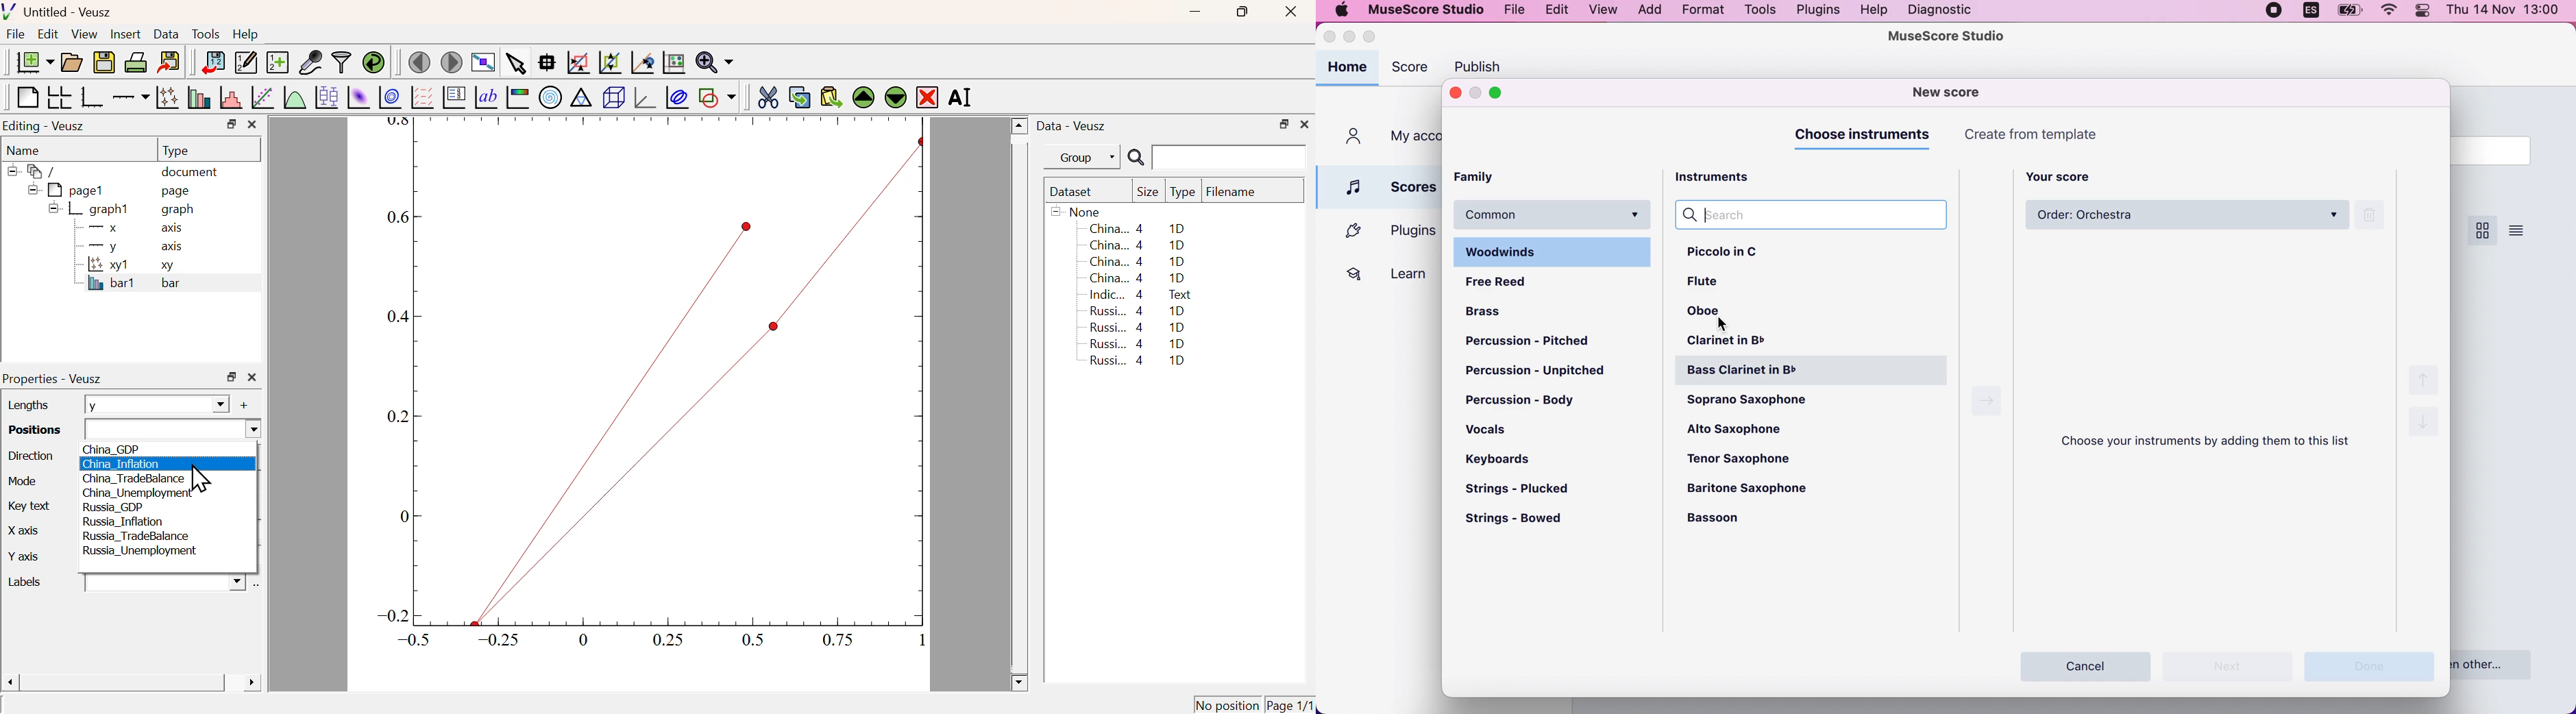 The width and height of the screenshot is (2576, 728). What do you see at coordinates (25, 151) in the screenshot?
I see `Name` at bounding box center [25, 151].